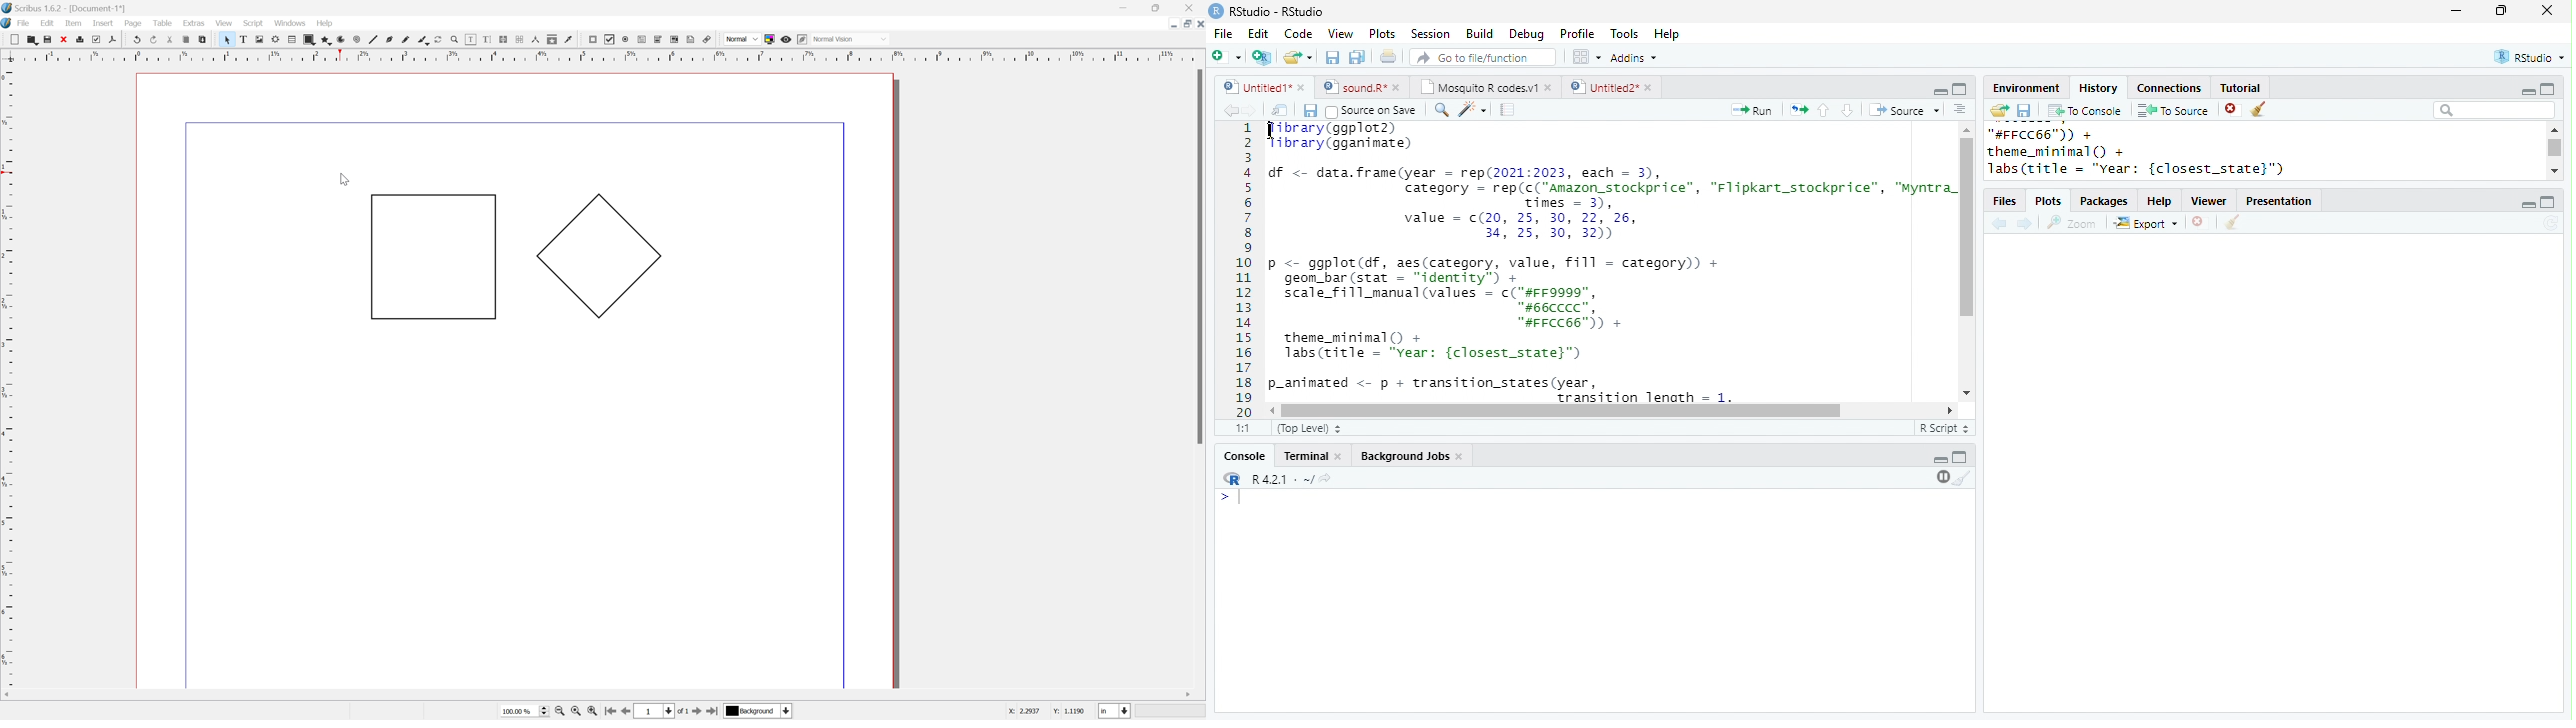 The width and height of the screenshot is (2576, 728). I want to click on pause, so click(1941, 478).